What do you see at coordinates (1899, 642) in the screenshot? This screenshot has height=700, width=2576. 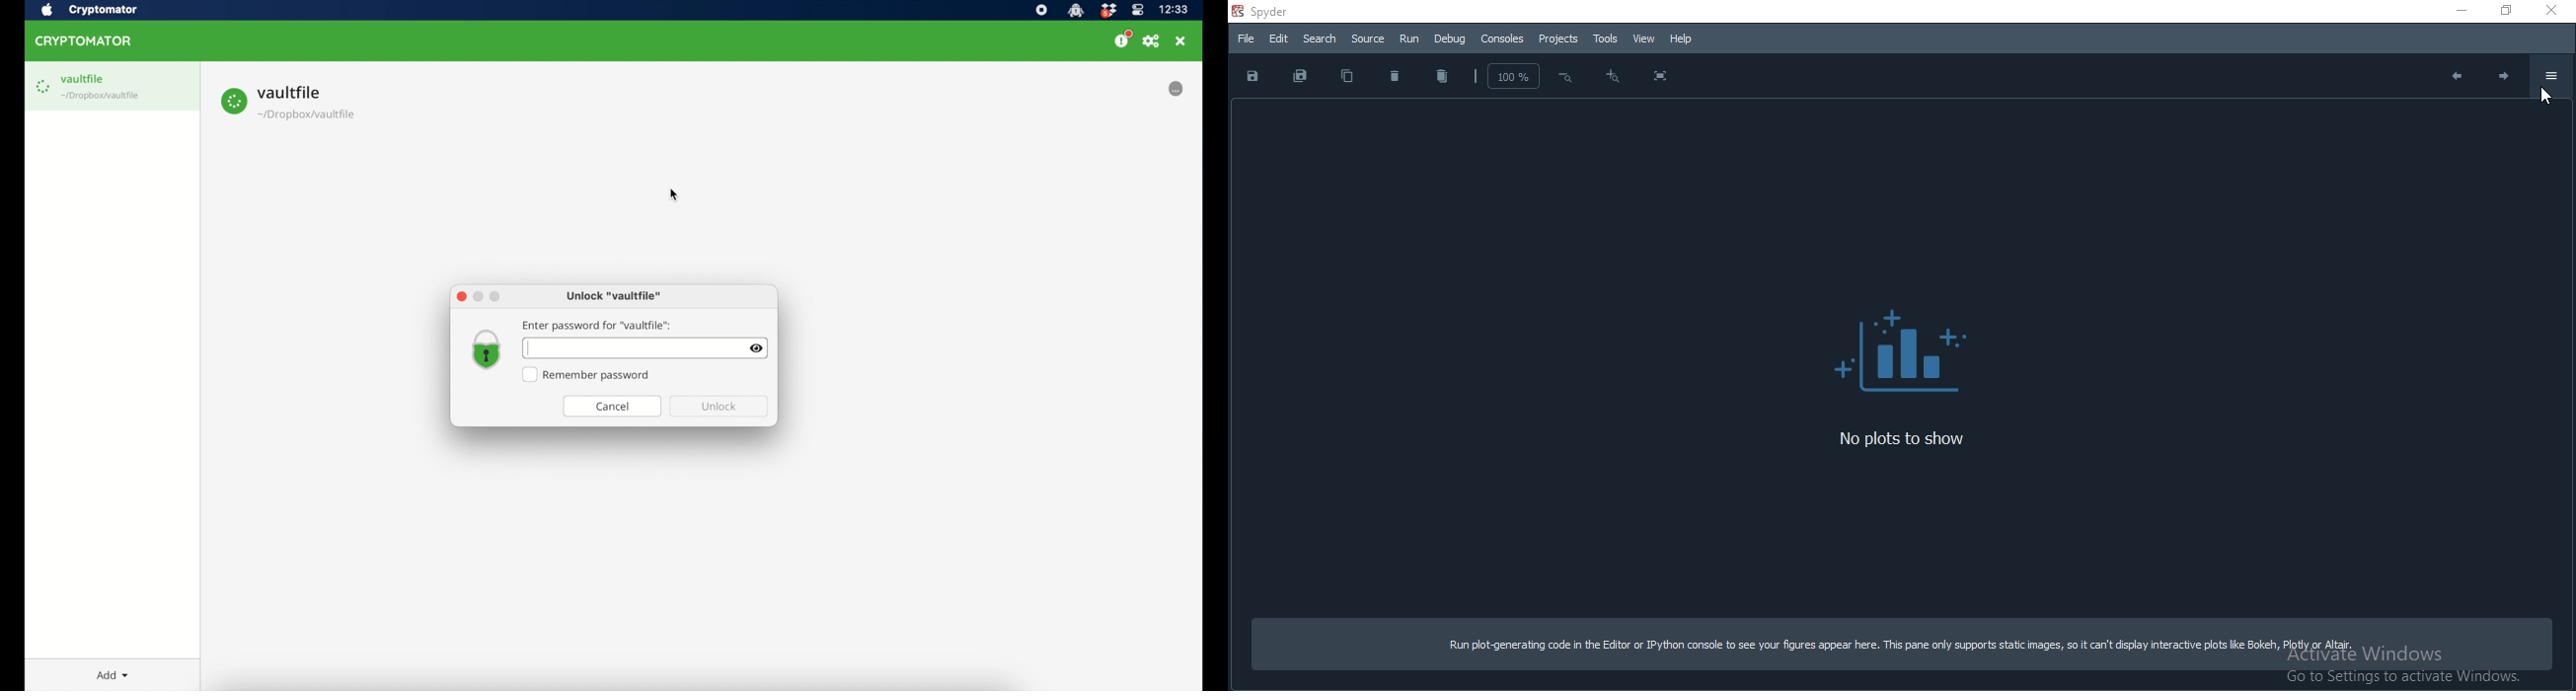 I see `Run plot-generating code in the Editor or Python consale to see your fioures appear here. This pane only supports stalic images, so it can't display interactive plots lhe Bokeh, Poly or Alar. .` at bounding box center [1899, 642].